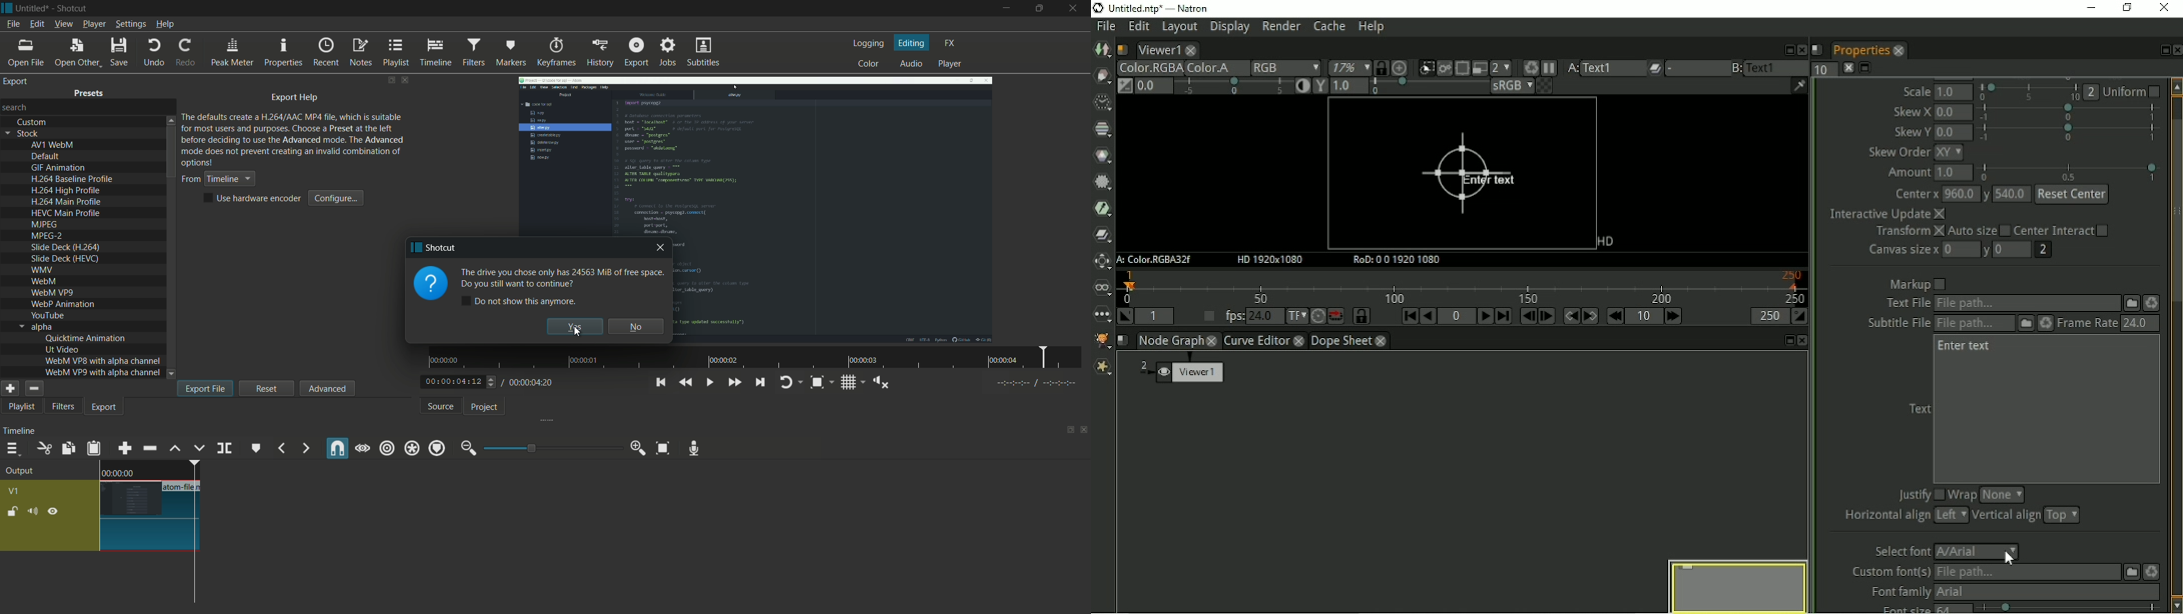 The image size is (2184, 616). I want to click on adjustment bar, so click(552, 448).